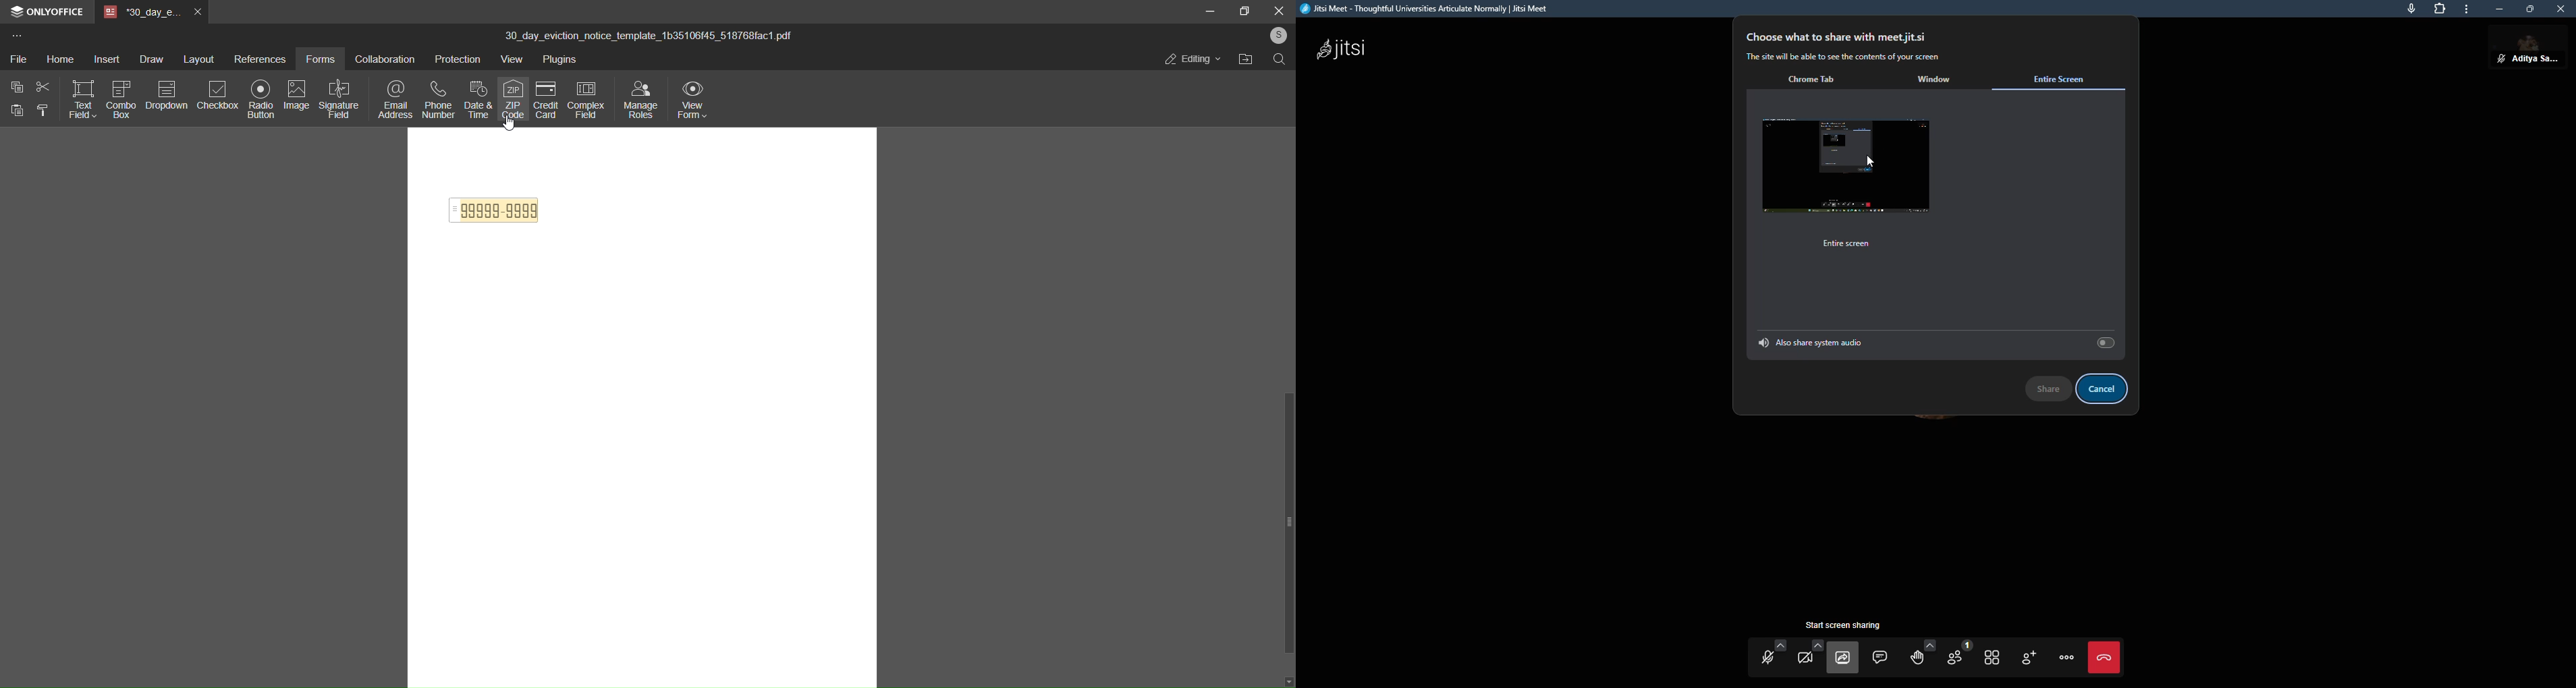 The image size is (2576, 700). I want to click on entire screen, so click(1852, 167).